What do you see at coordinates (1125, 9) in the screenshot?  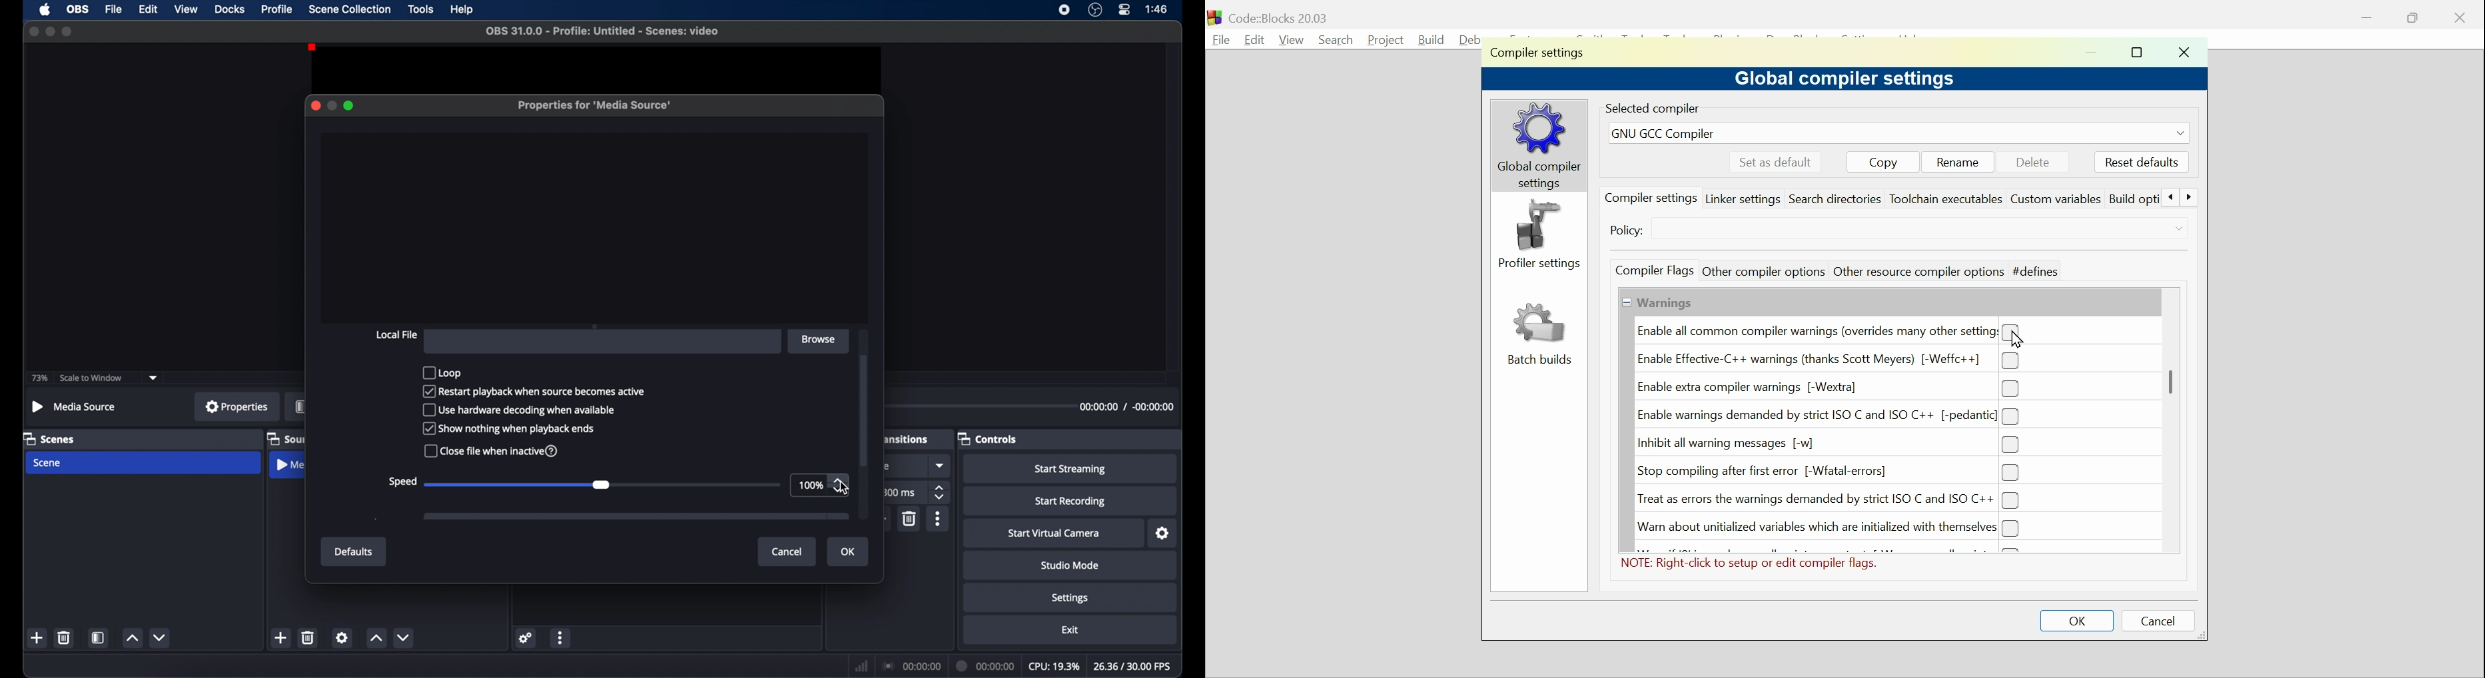 I see `control center` at bounding box center [1125, 9].